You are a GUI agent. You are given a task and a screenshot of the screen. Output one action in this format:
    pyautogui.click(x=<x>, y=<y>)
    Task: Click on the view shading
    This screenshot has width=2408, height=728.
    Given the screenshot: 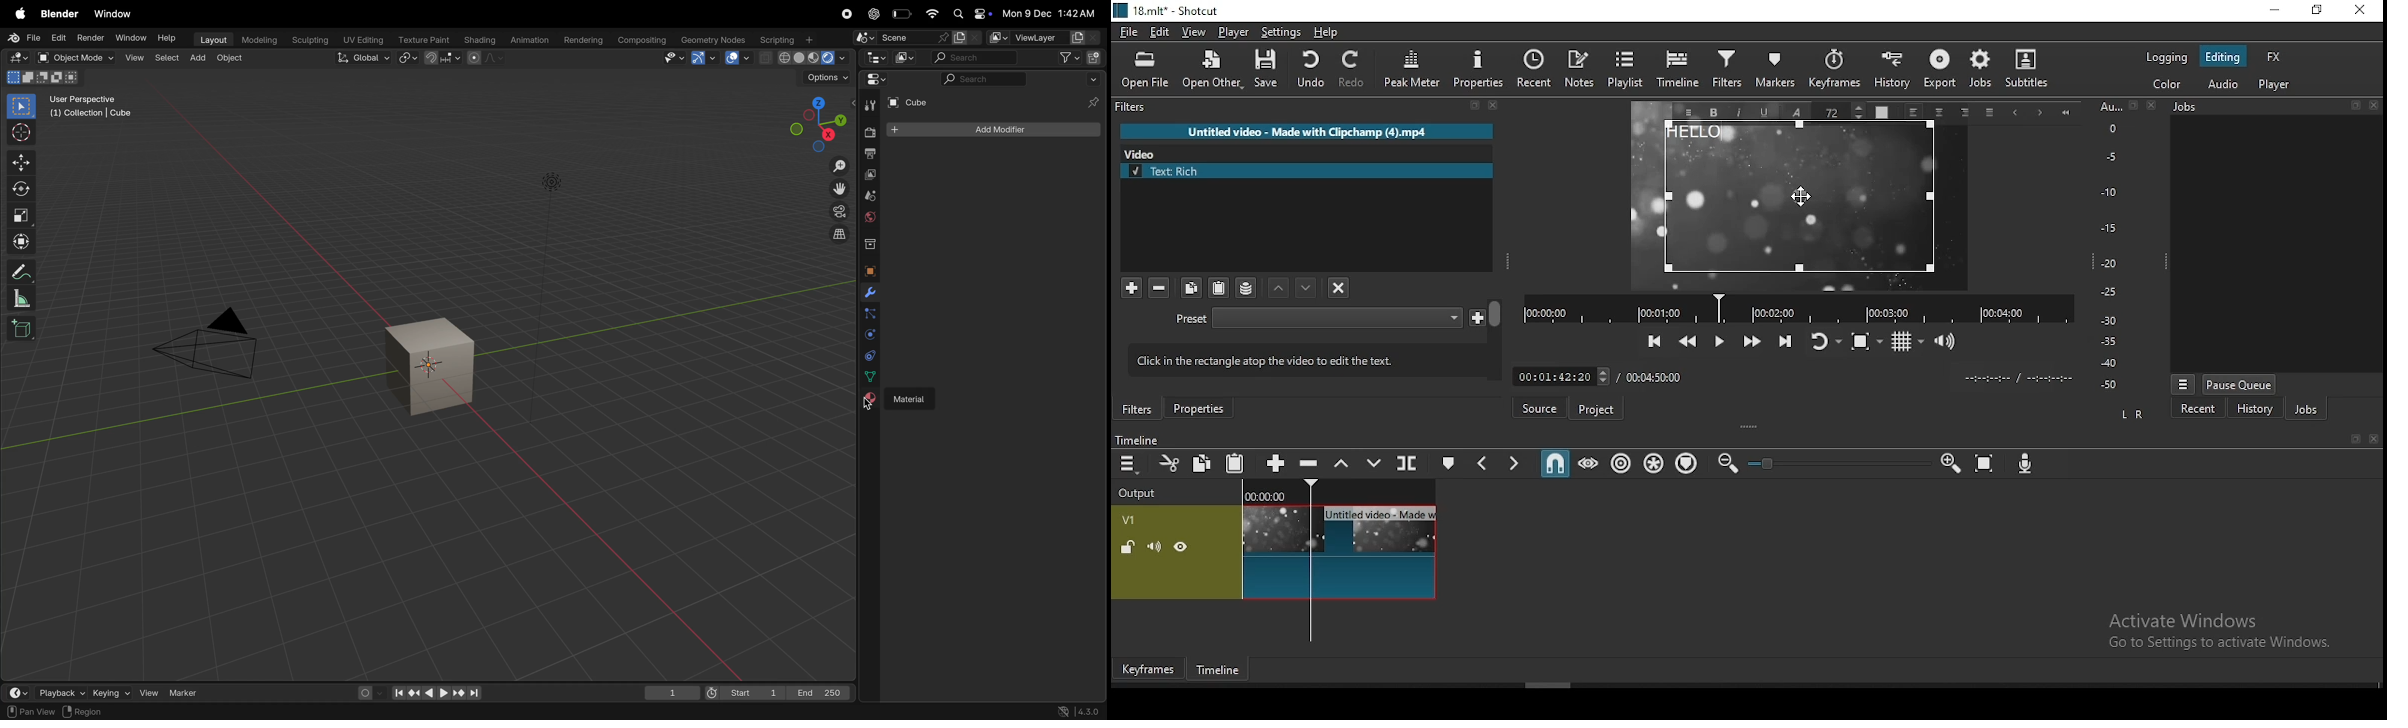 What is the action you would take?
    pyautogui.click(x=804, y=59)
    